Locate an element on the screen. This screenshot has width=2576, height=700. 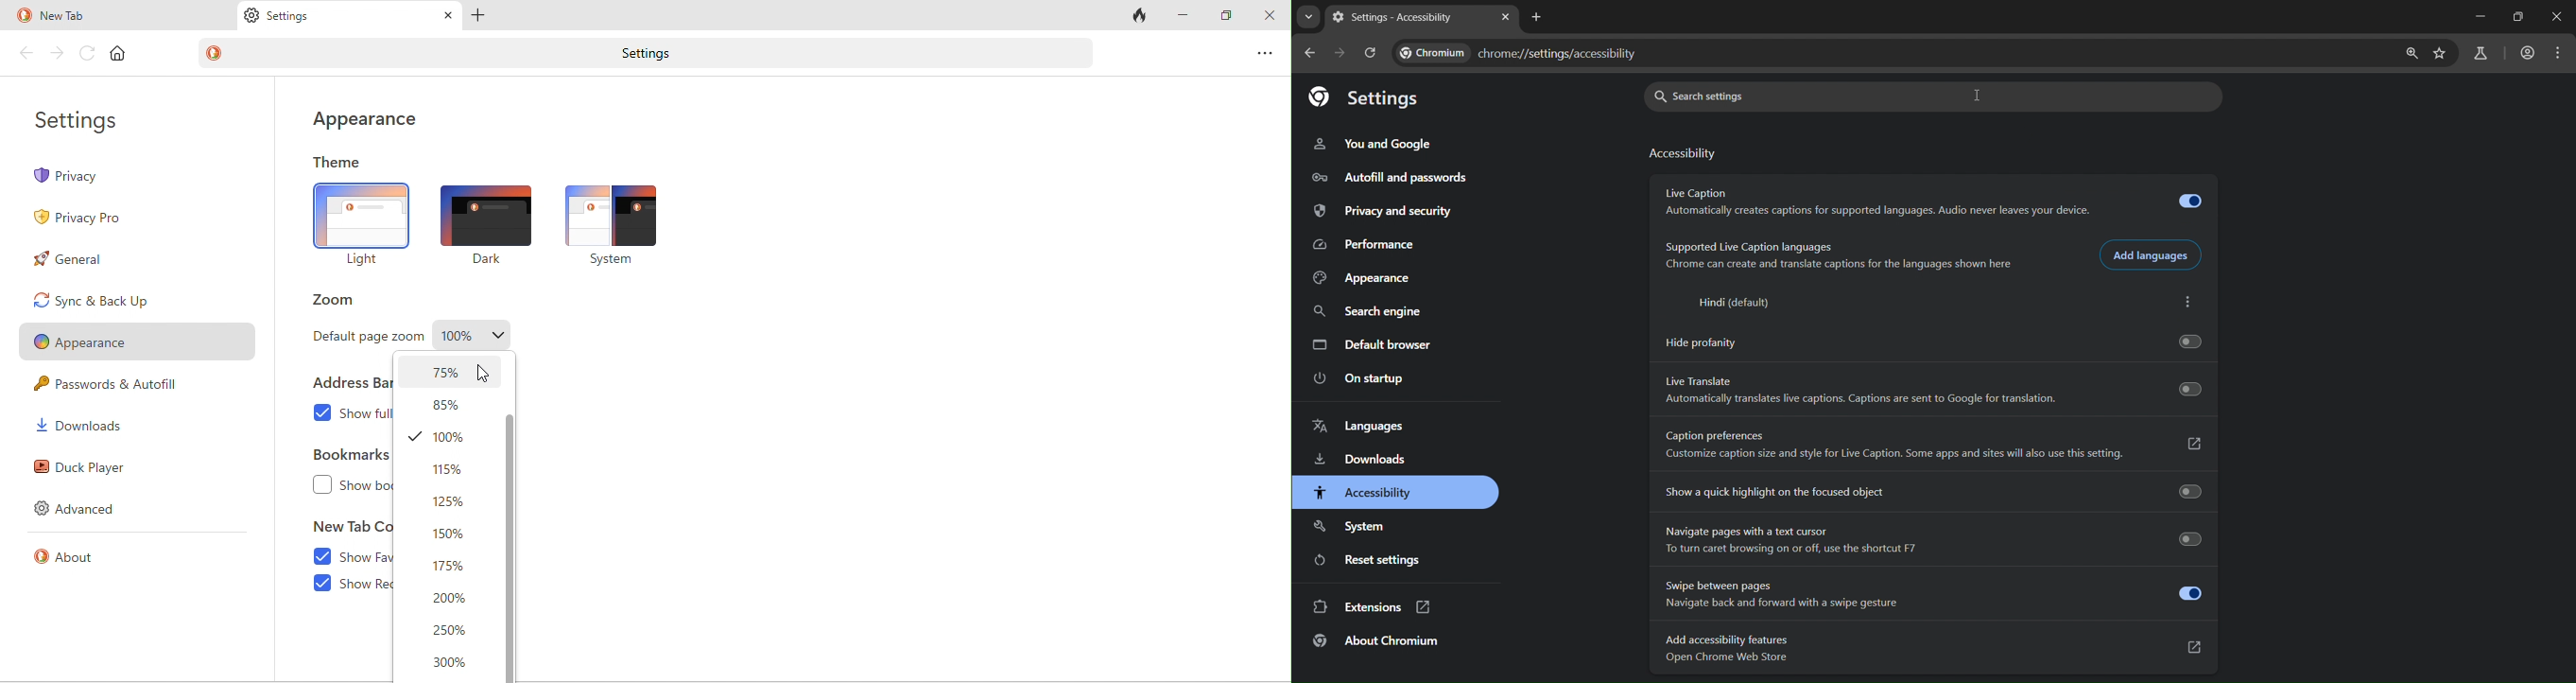
address bar is located at coordinates (352, 381).